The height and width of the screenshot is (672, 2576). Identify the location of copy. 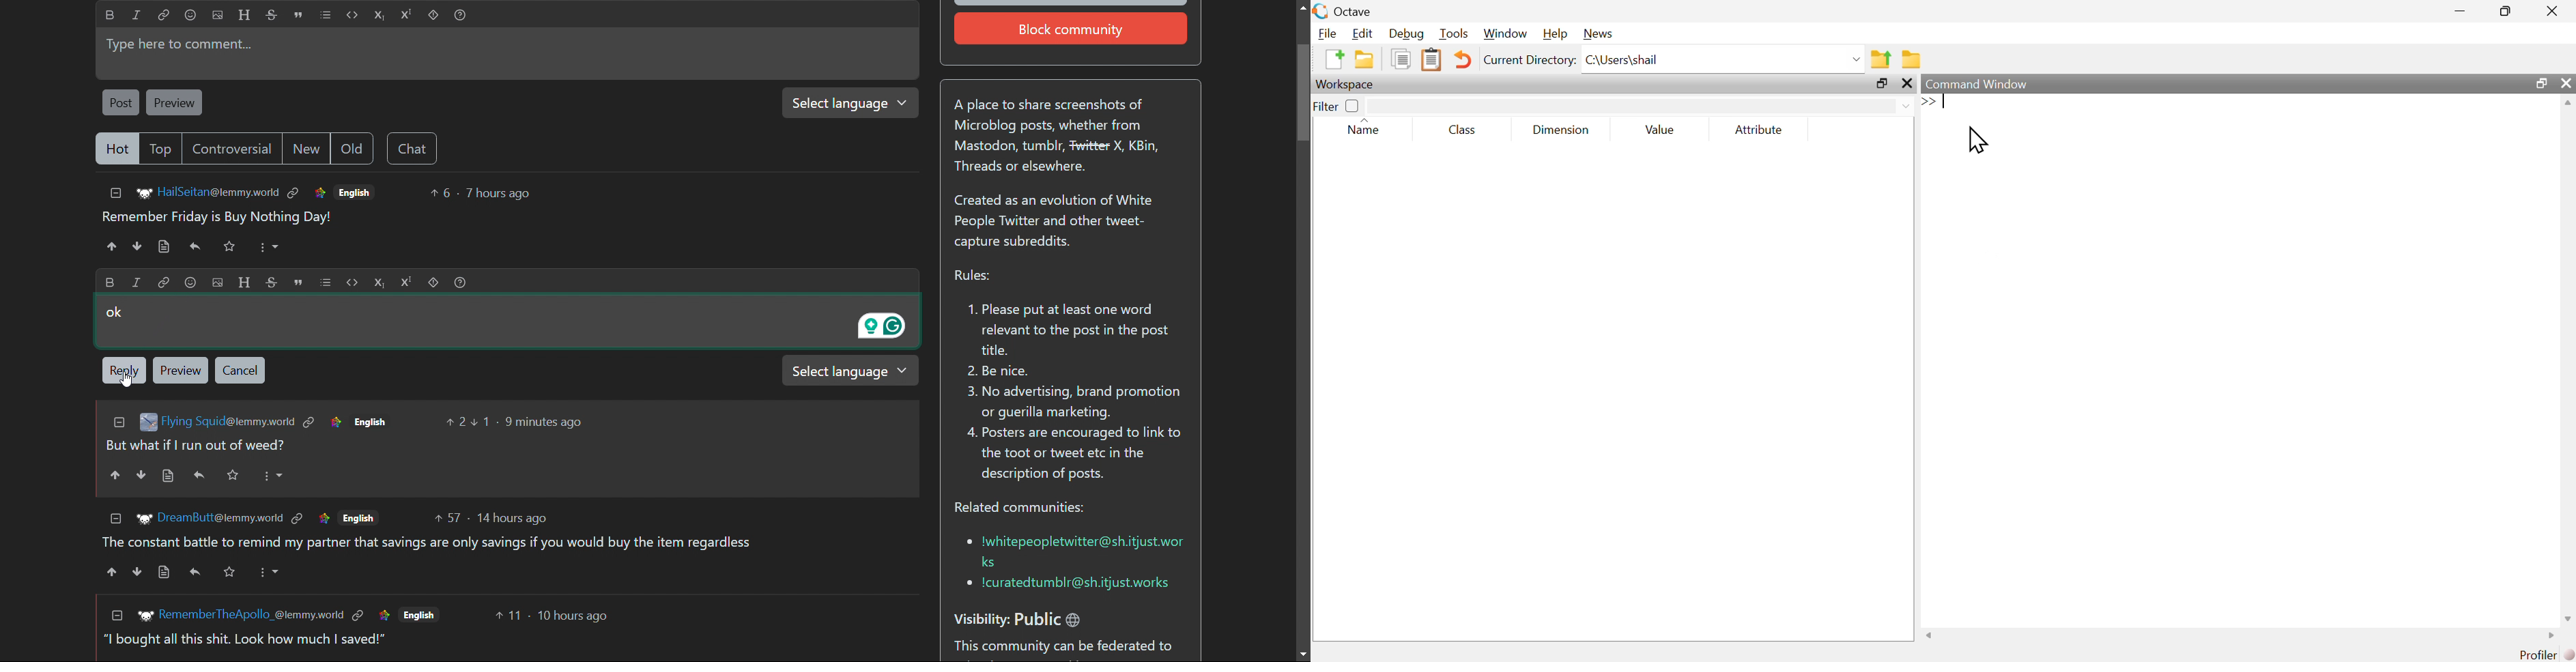
(1400, 59).